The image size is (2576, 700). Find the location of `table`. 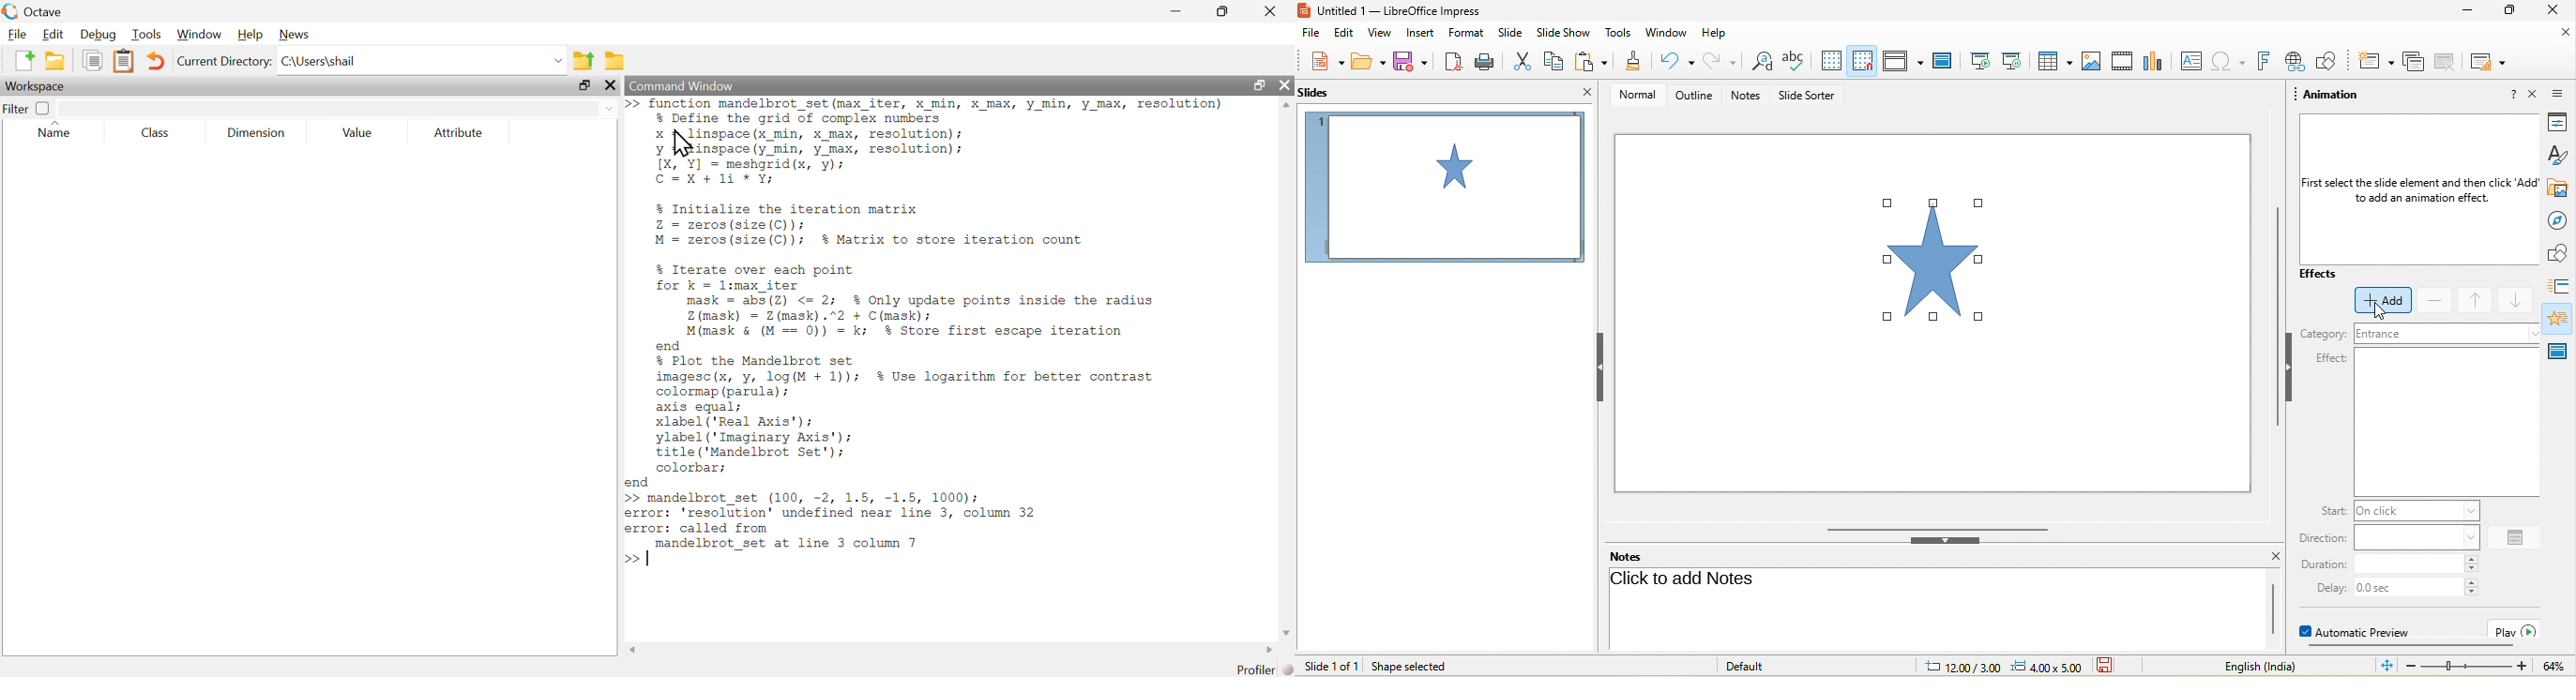

table is located at coordinates (2052, 60).